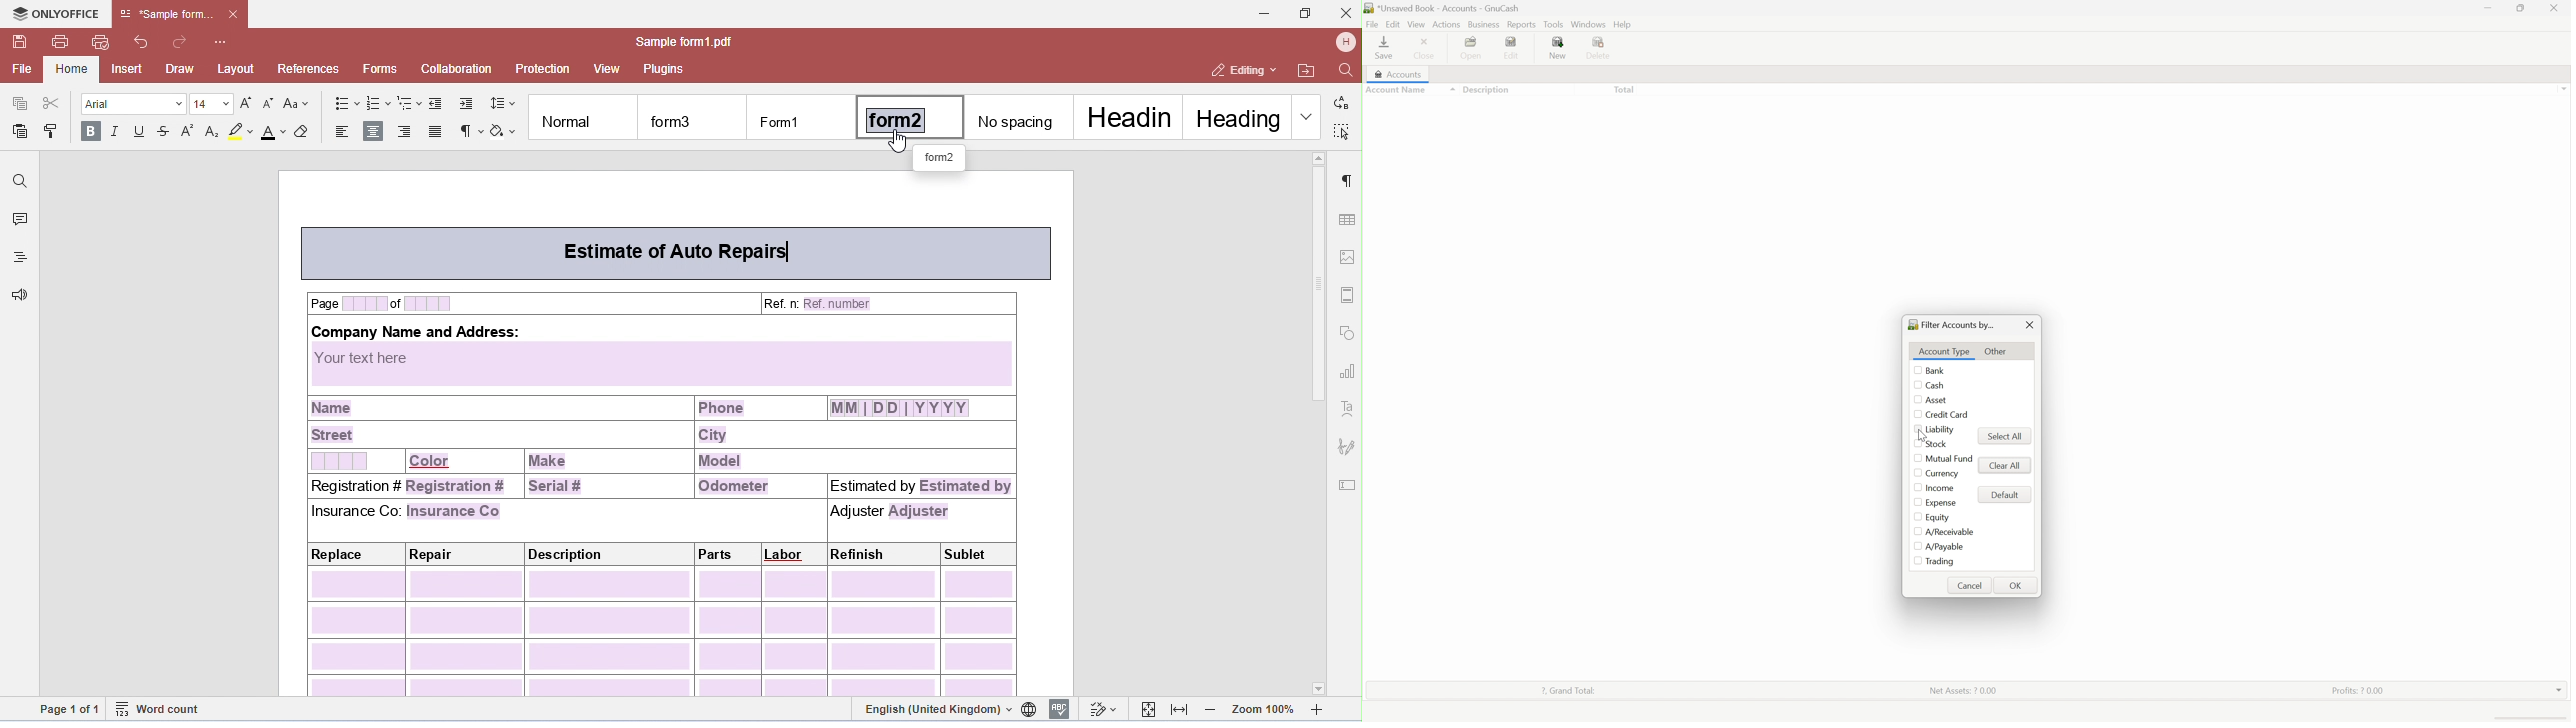  Describe the element at coordinates (2007, 434) in the screenshot. I see `select all` at that location.